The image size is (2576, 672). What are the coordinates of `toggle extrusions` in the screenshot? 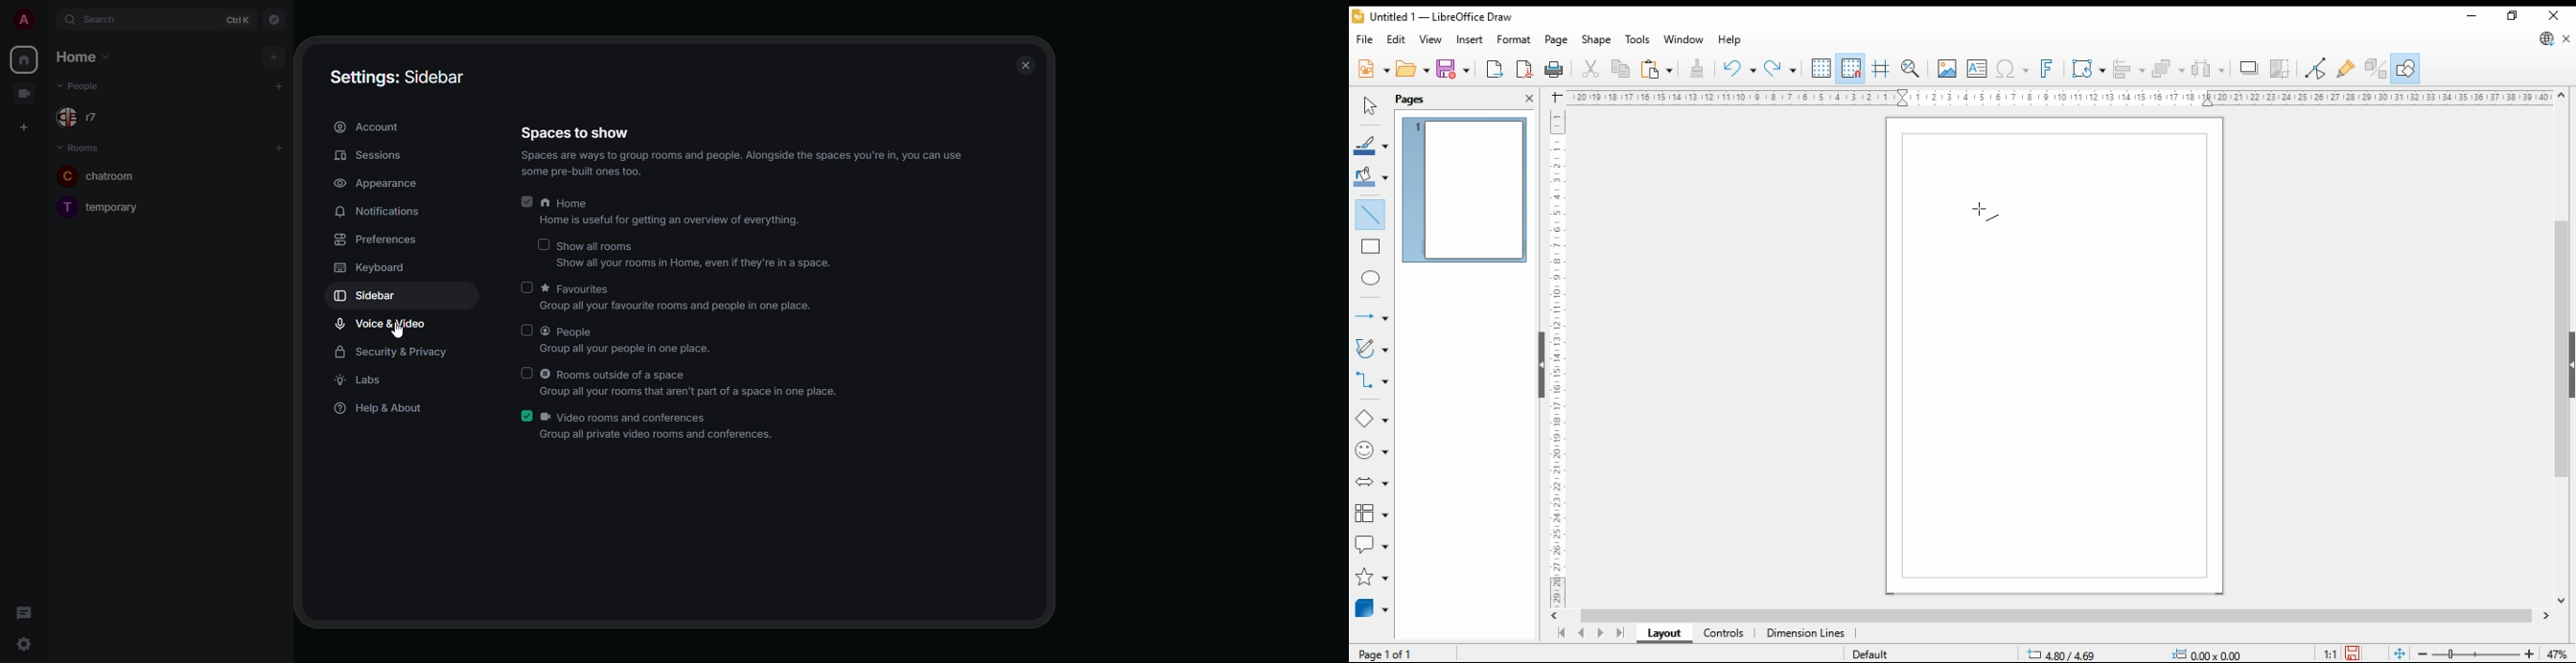 It's located at (2376, 69).